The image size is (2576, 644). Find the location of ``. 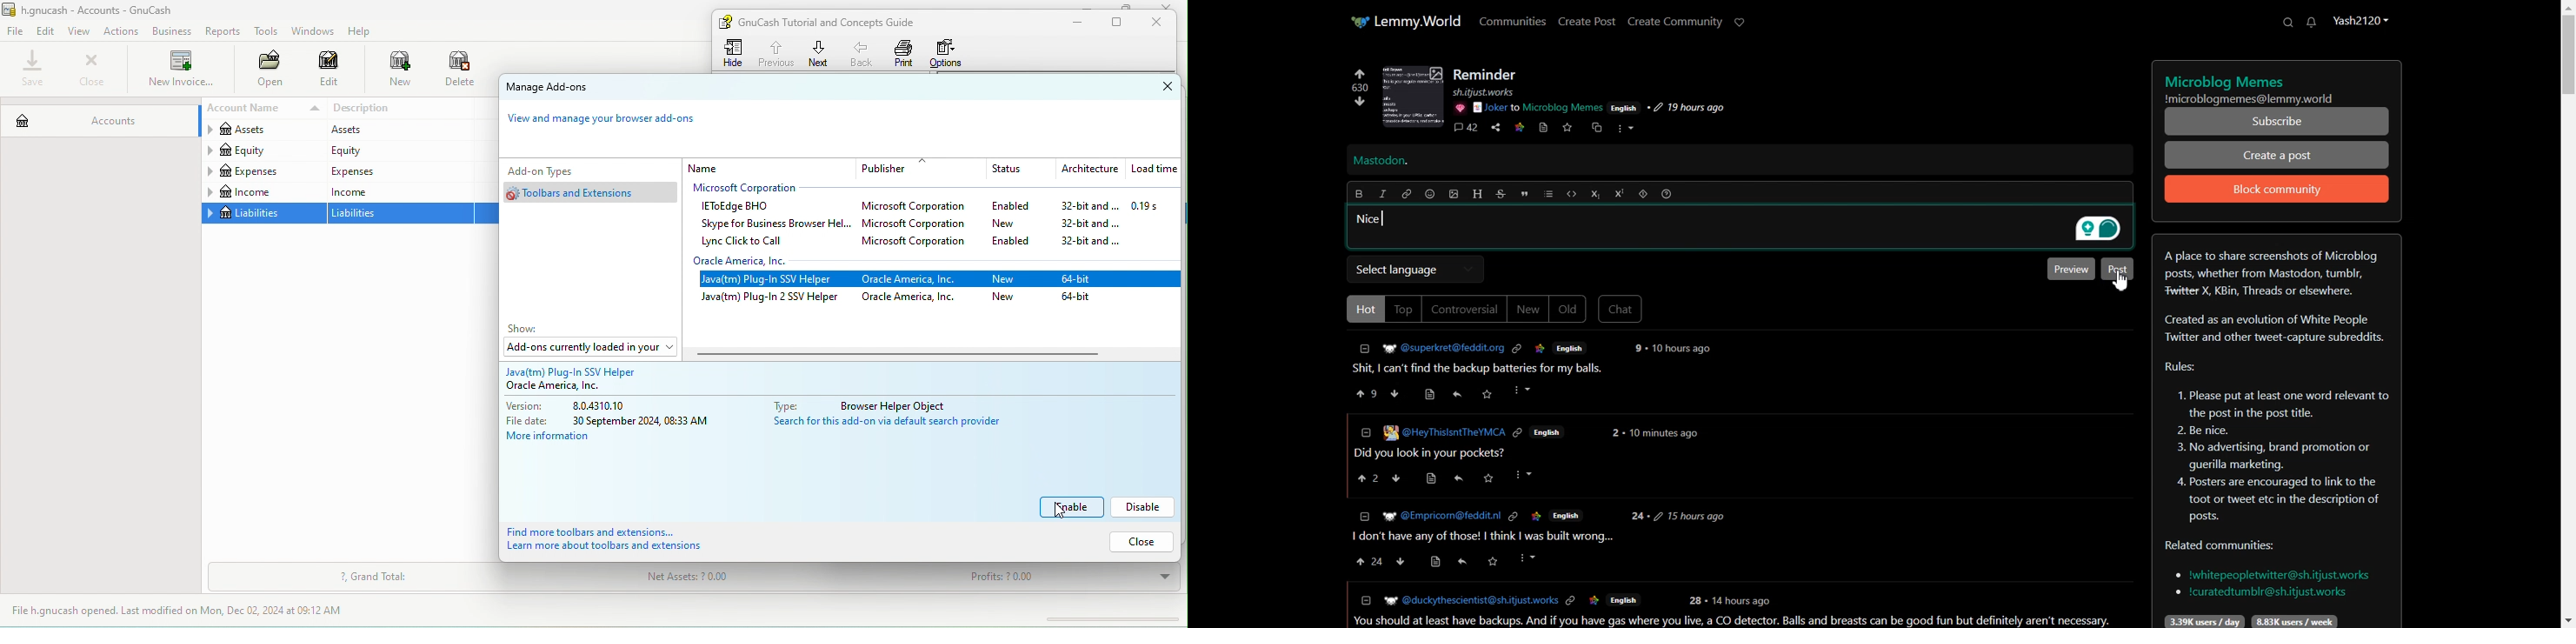

 is located at coordinates (1624, 107).